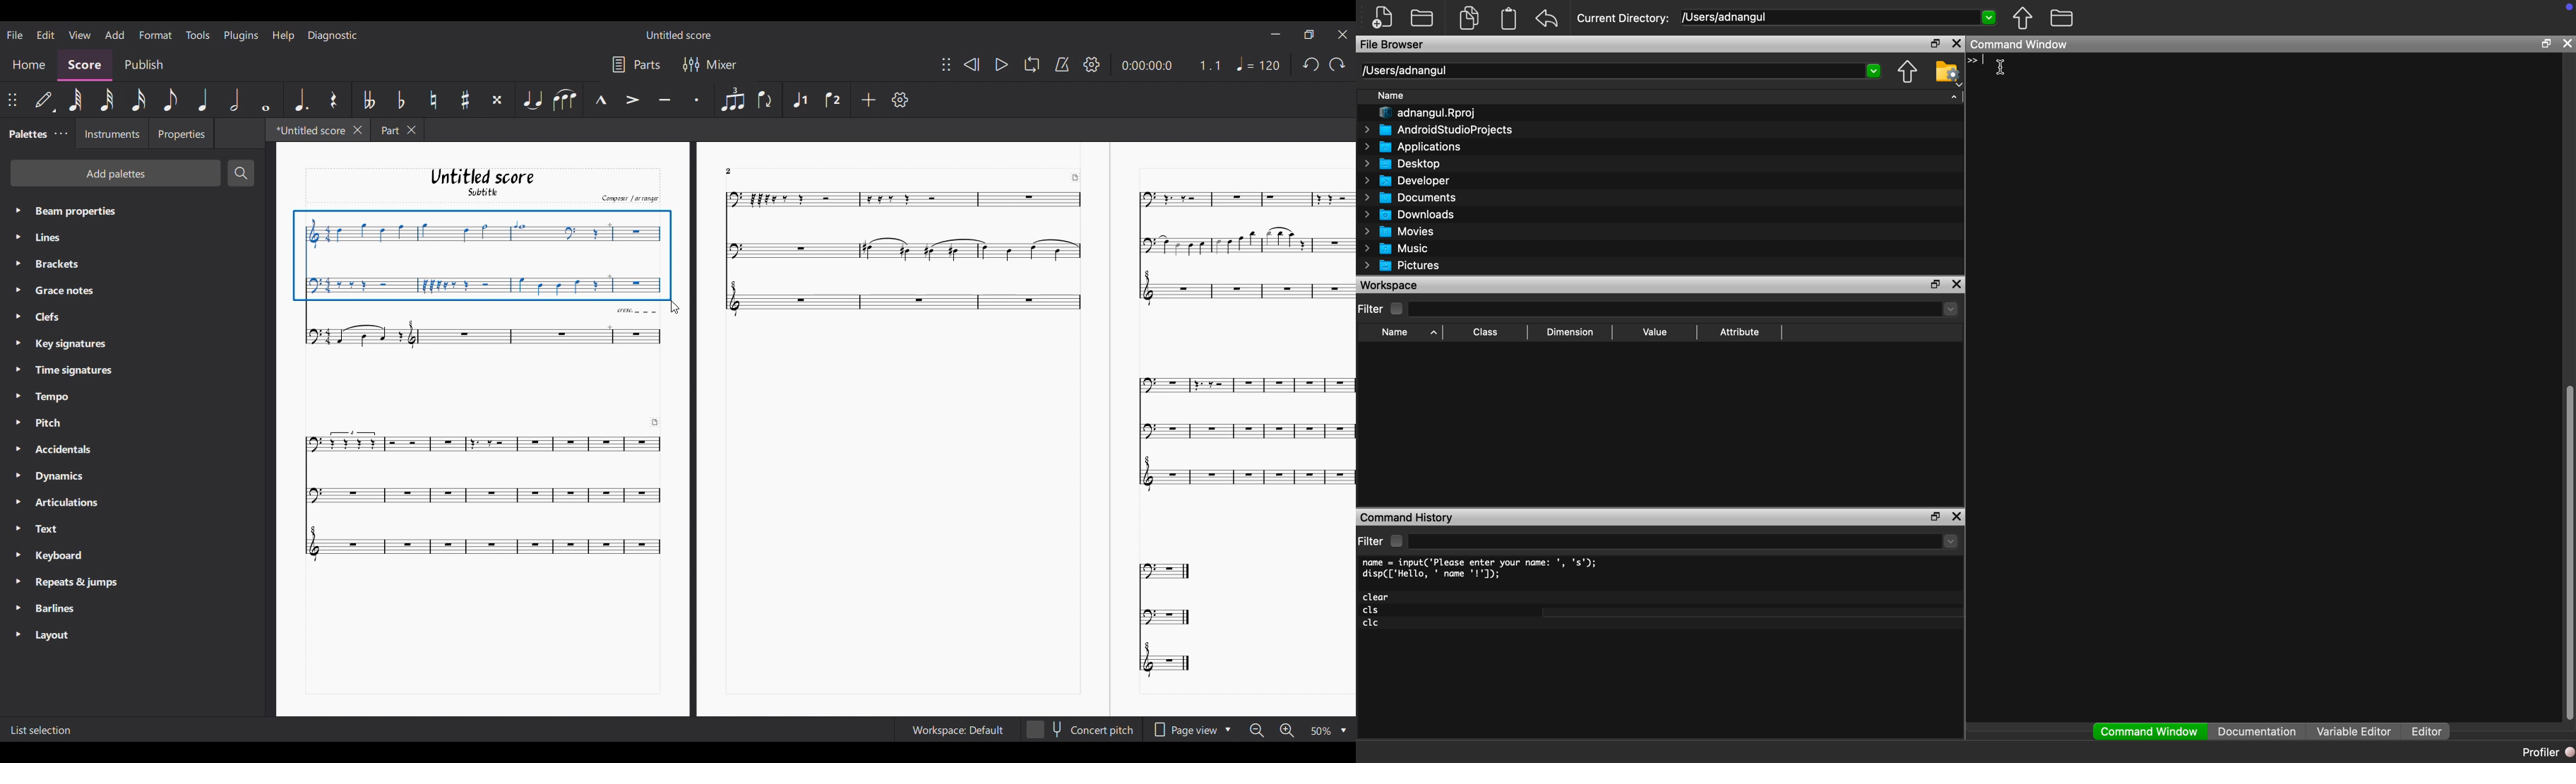  Describe the element at coordinates (156, 35) in the screenshot. I see `Format` at that location.